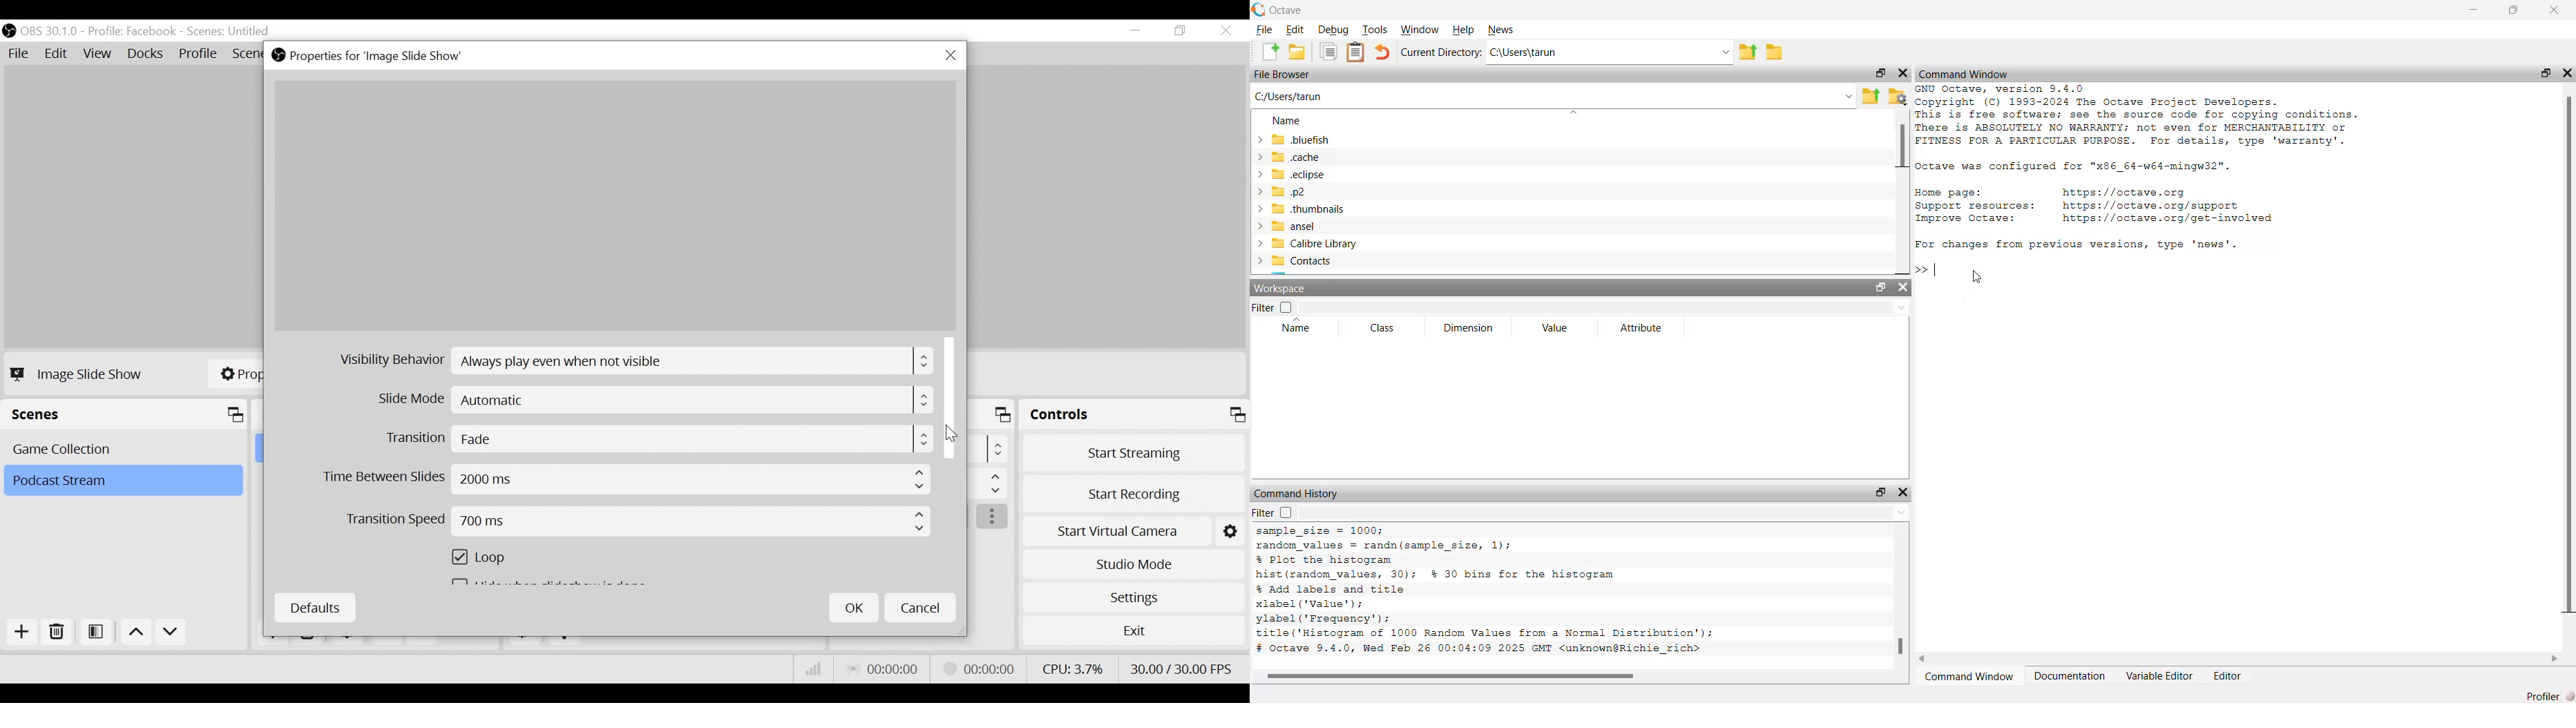 This screenshot has height=728, width=2576. Describe the element at coordinates (485, 559) in the screenshot. I see `(un)select loop` at that location.